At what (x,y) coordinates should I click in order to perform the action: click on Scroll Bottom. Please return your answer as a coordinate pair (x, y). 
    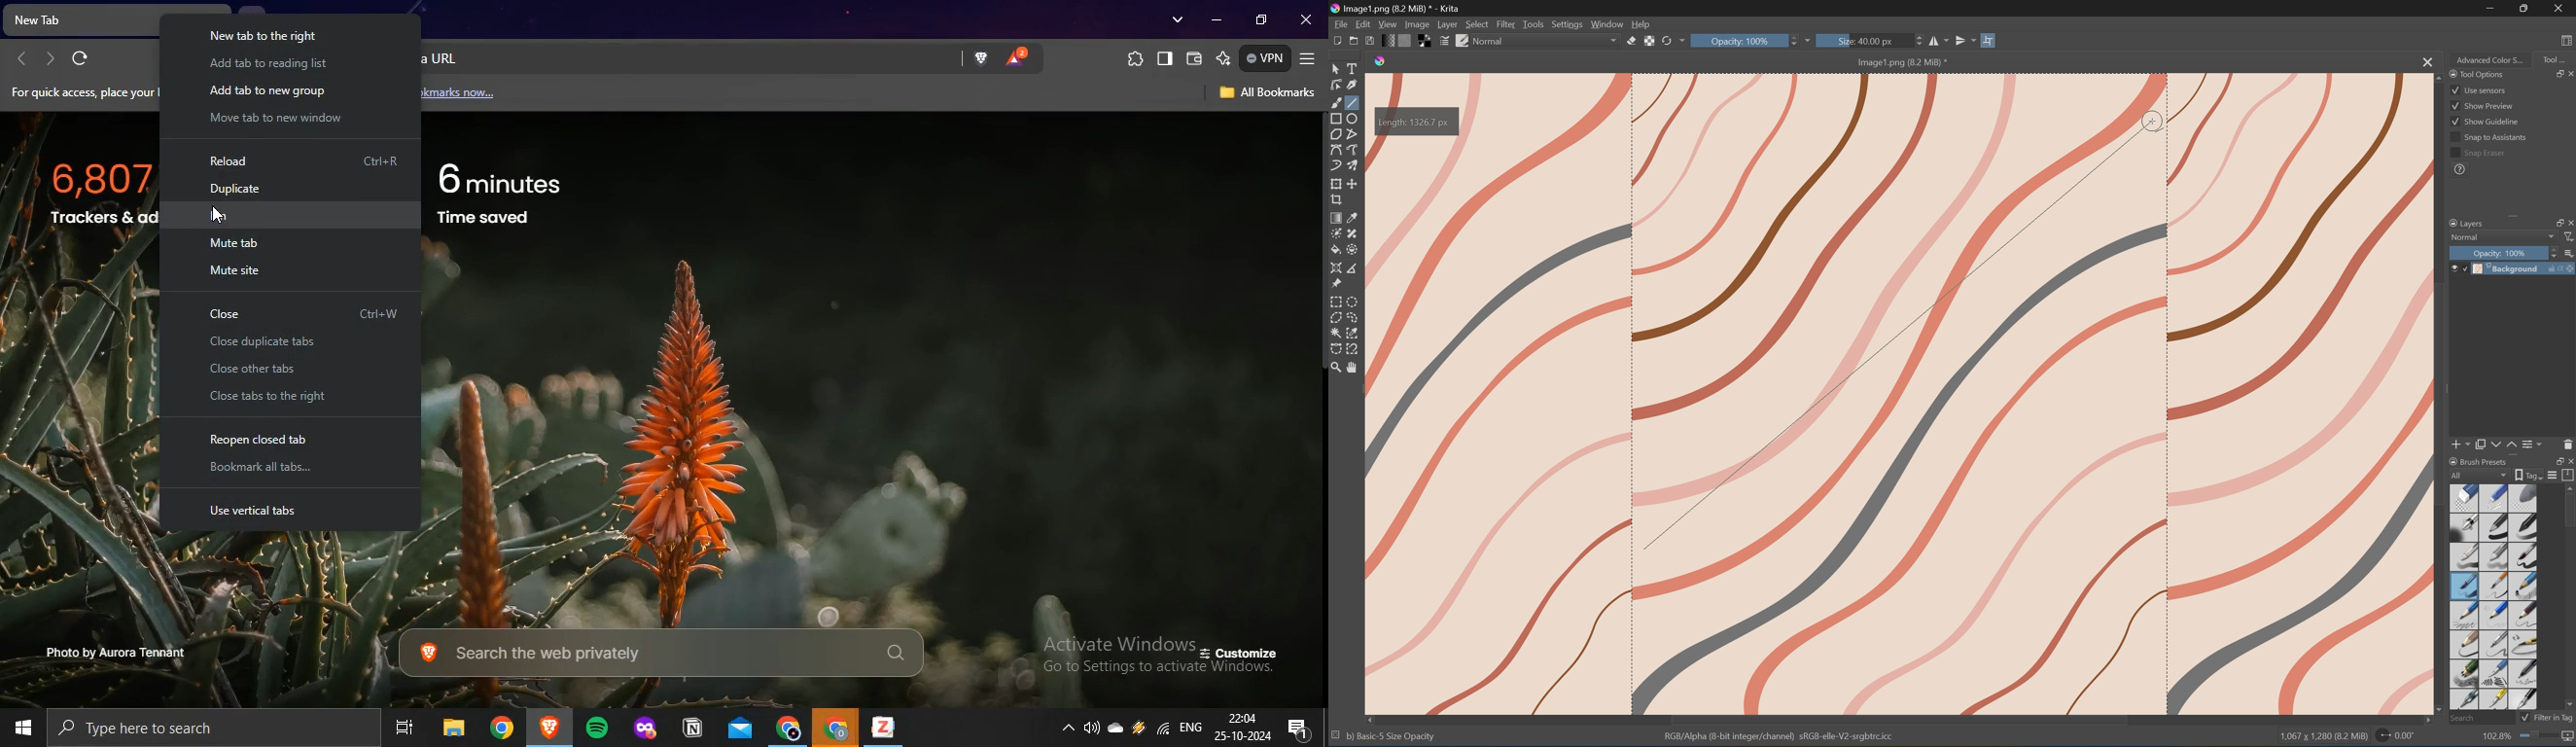
    Looking at the image, I should click on (2440, 708).